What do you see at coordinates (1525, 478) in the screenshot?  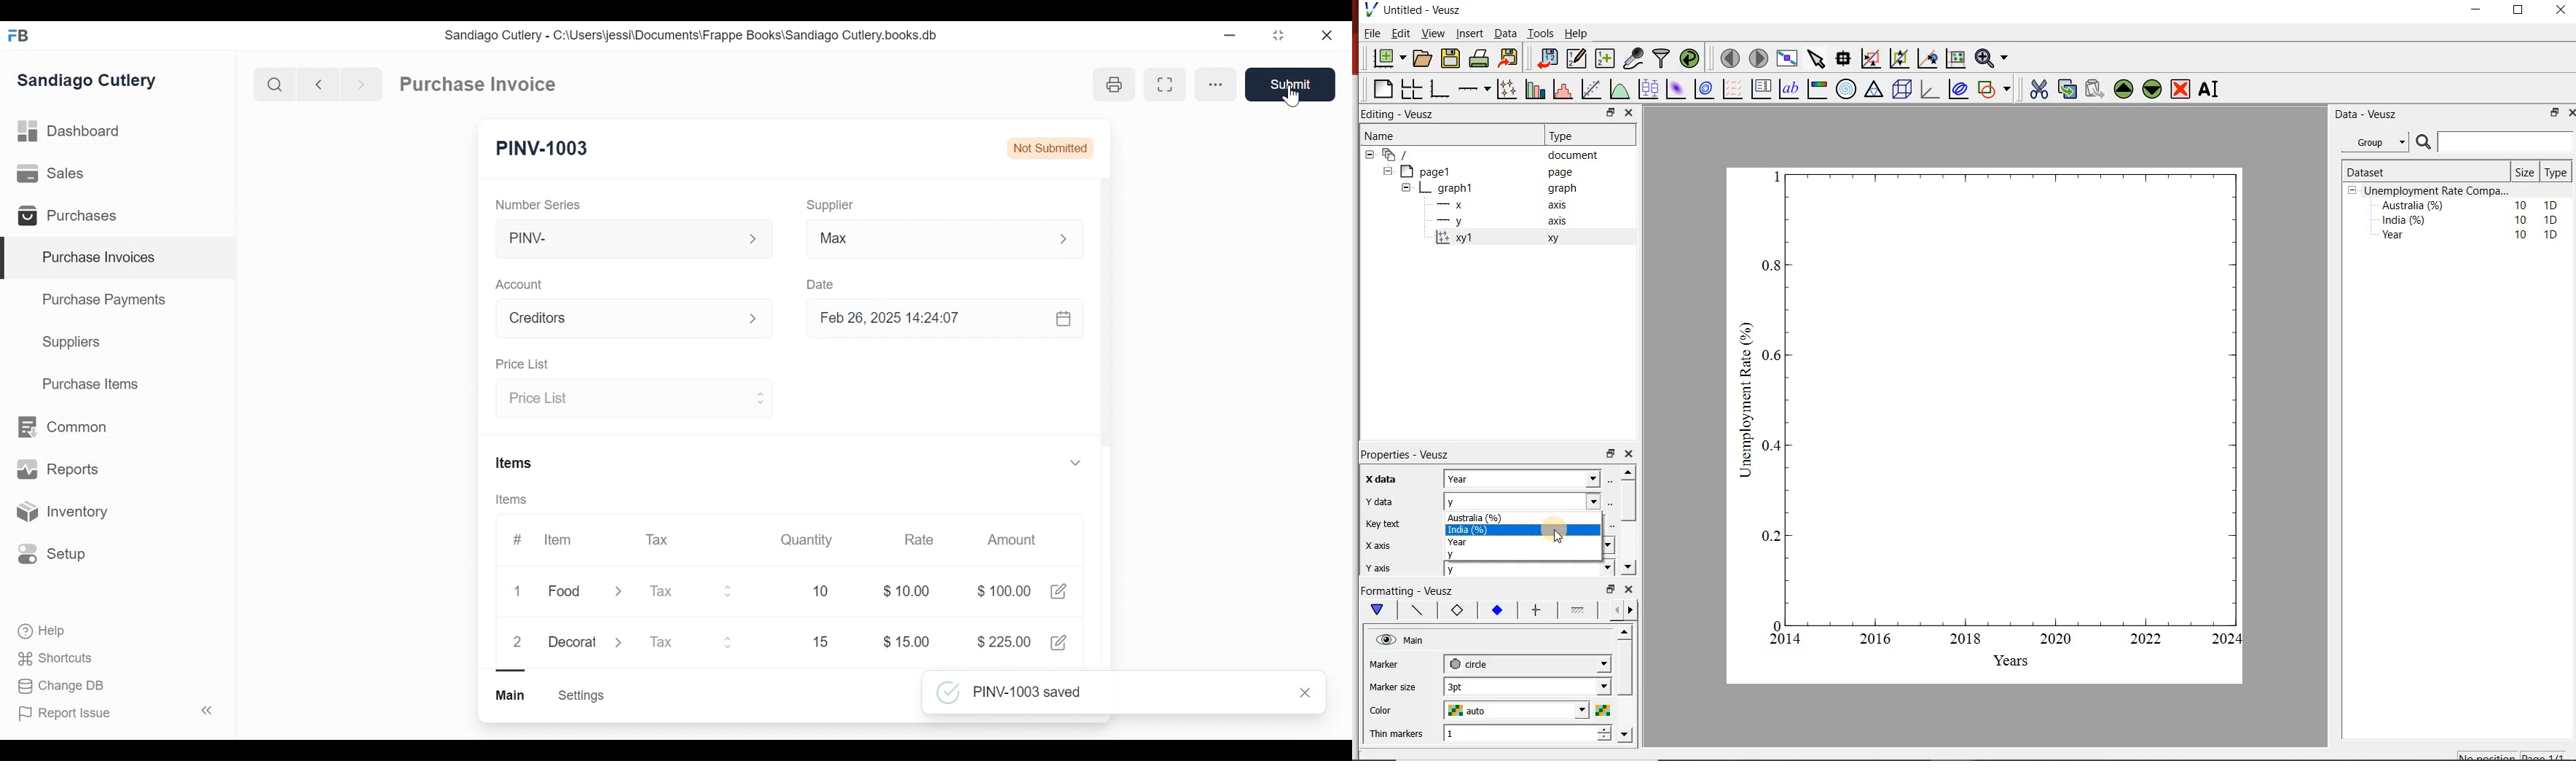 I see `Year` at bounding box center [1525, 478].